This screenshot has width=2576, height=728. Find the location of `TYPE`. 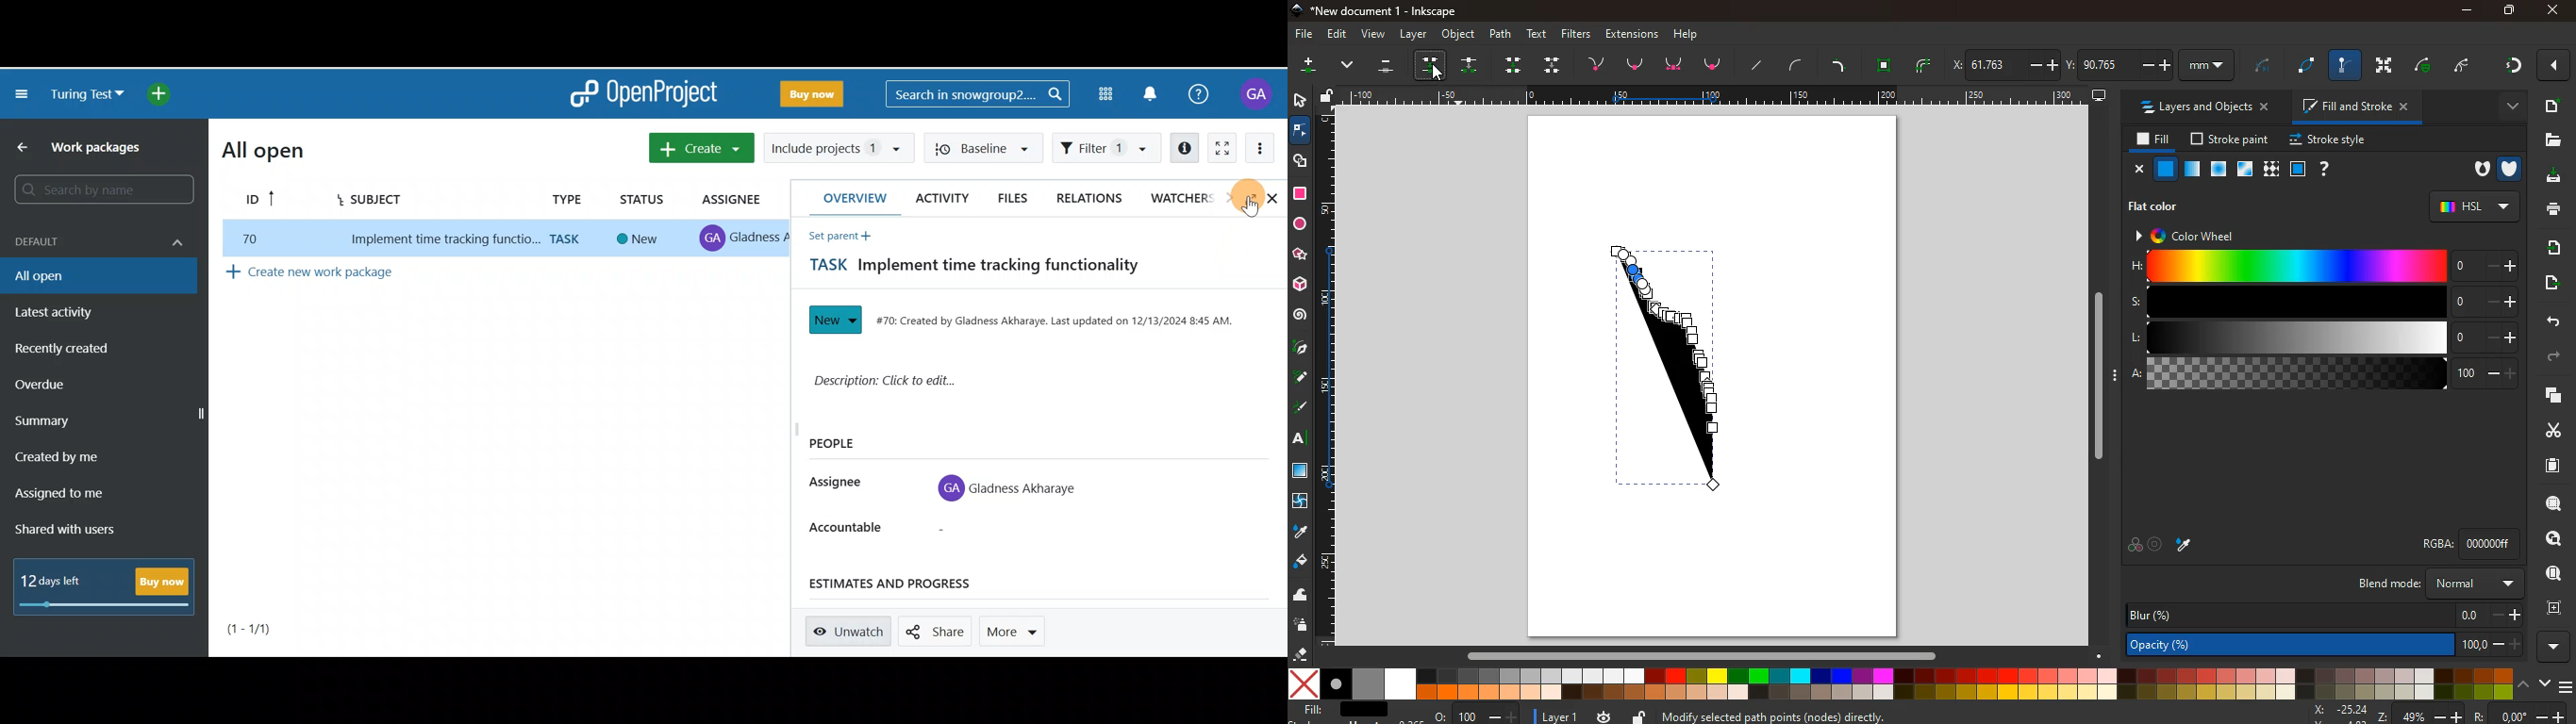

TYPE is located at coordinates (571, 201).